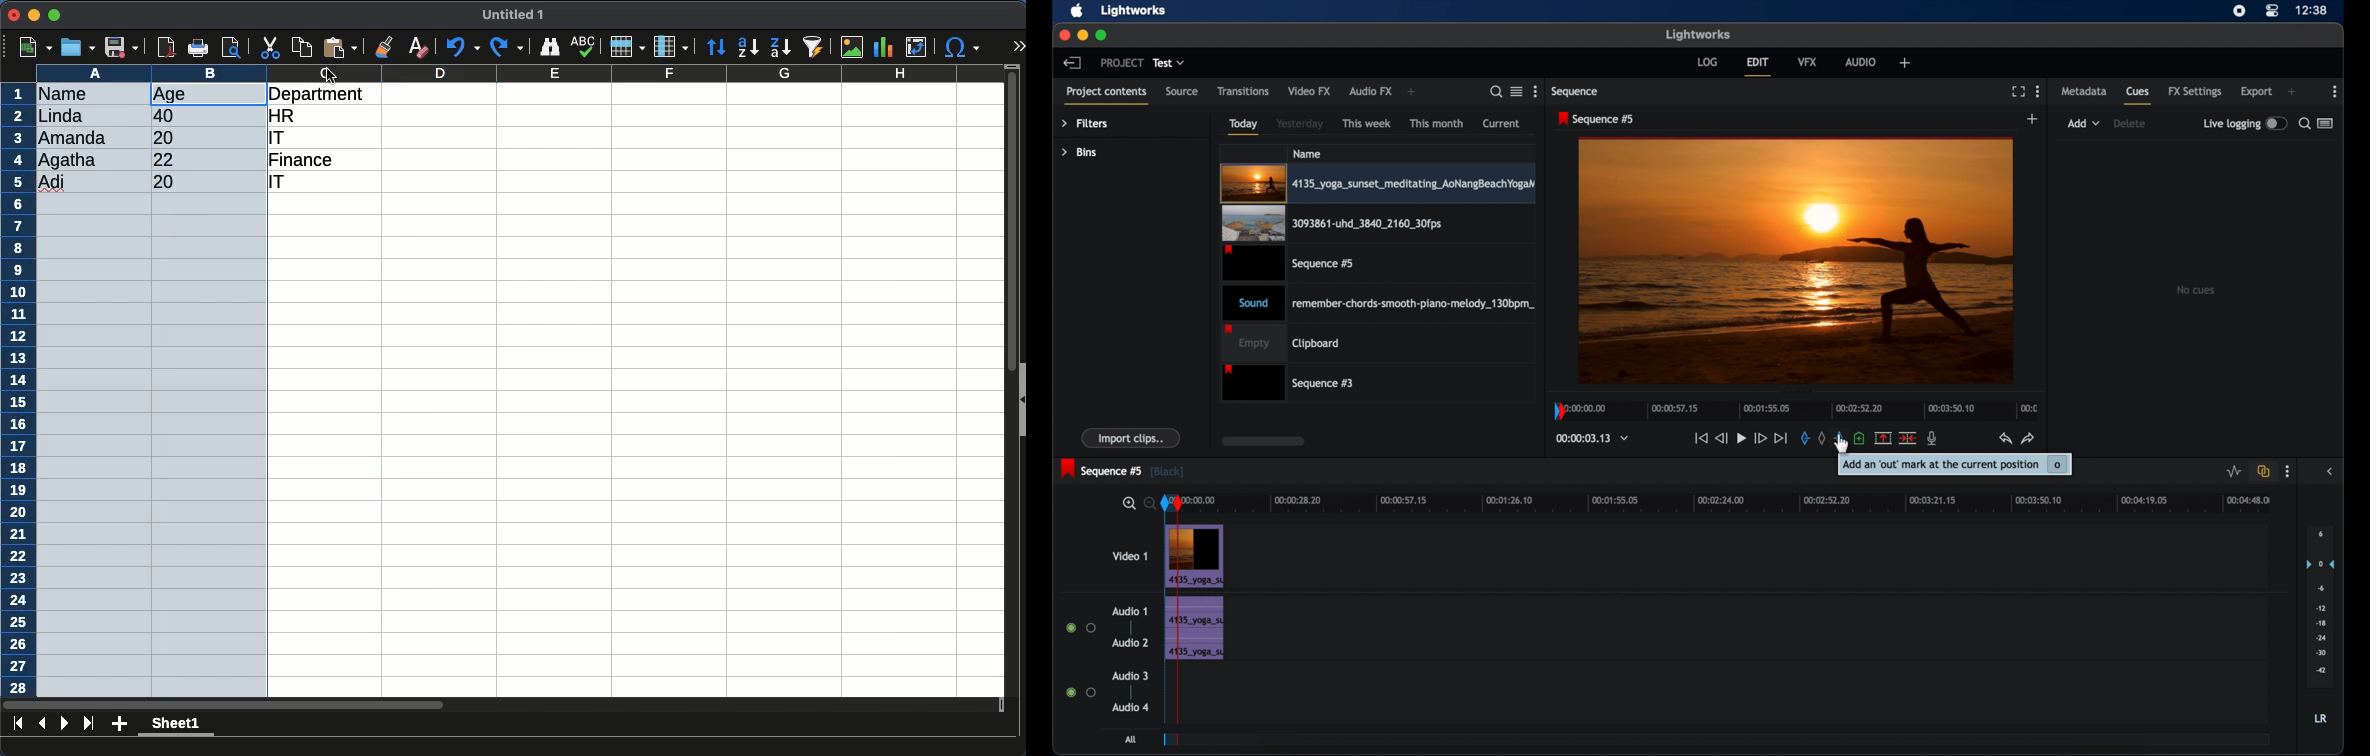 Image resolution: width=2380 pixels, height=756 pixels. What do you see at coordinates (1106, 95) in the screenshot?
I see `project contents` at bounding box center [1106, 95].